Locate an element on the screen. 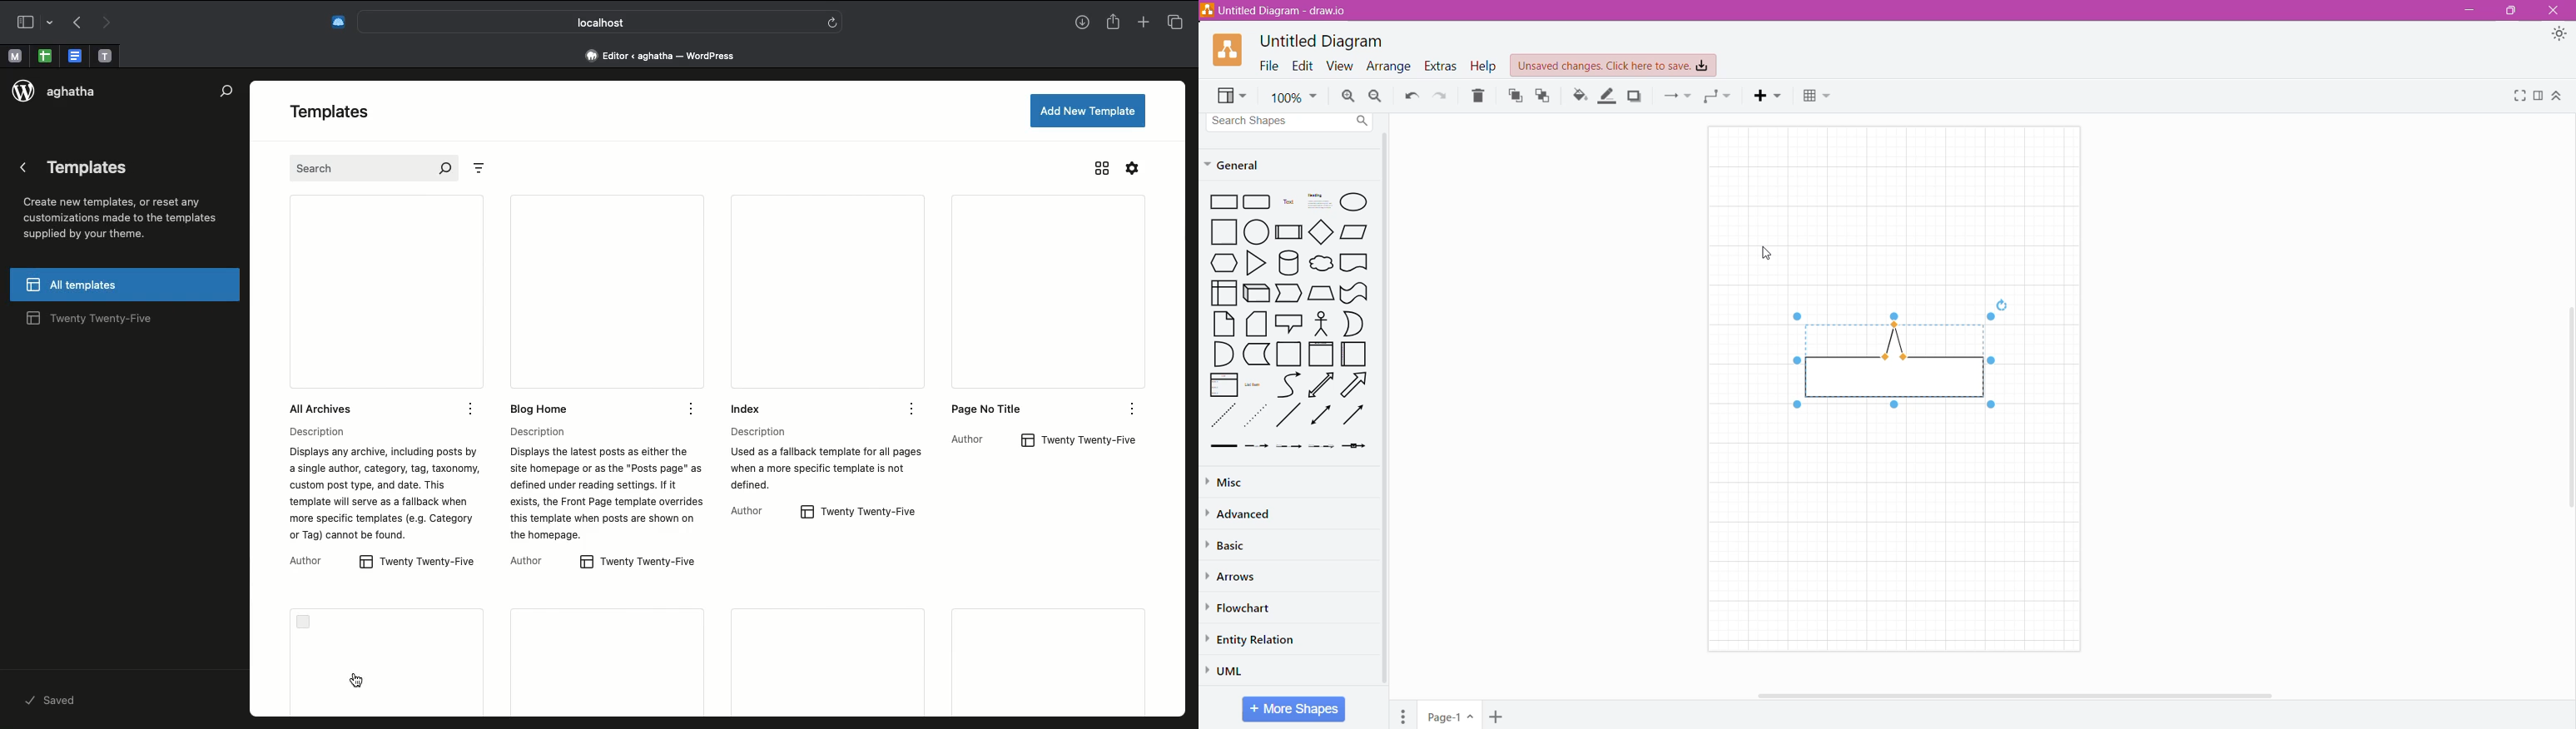 This screenshot has width=2576, height=756. grid rectangle is located at coordinates (1257, 203).